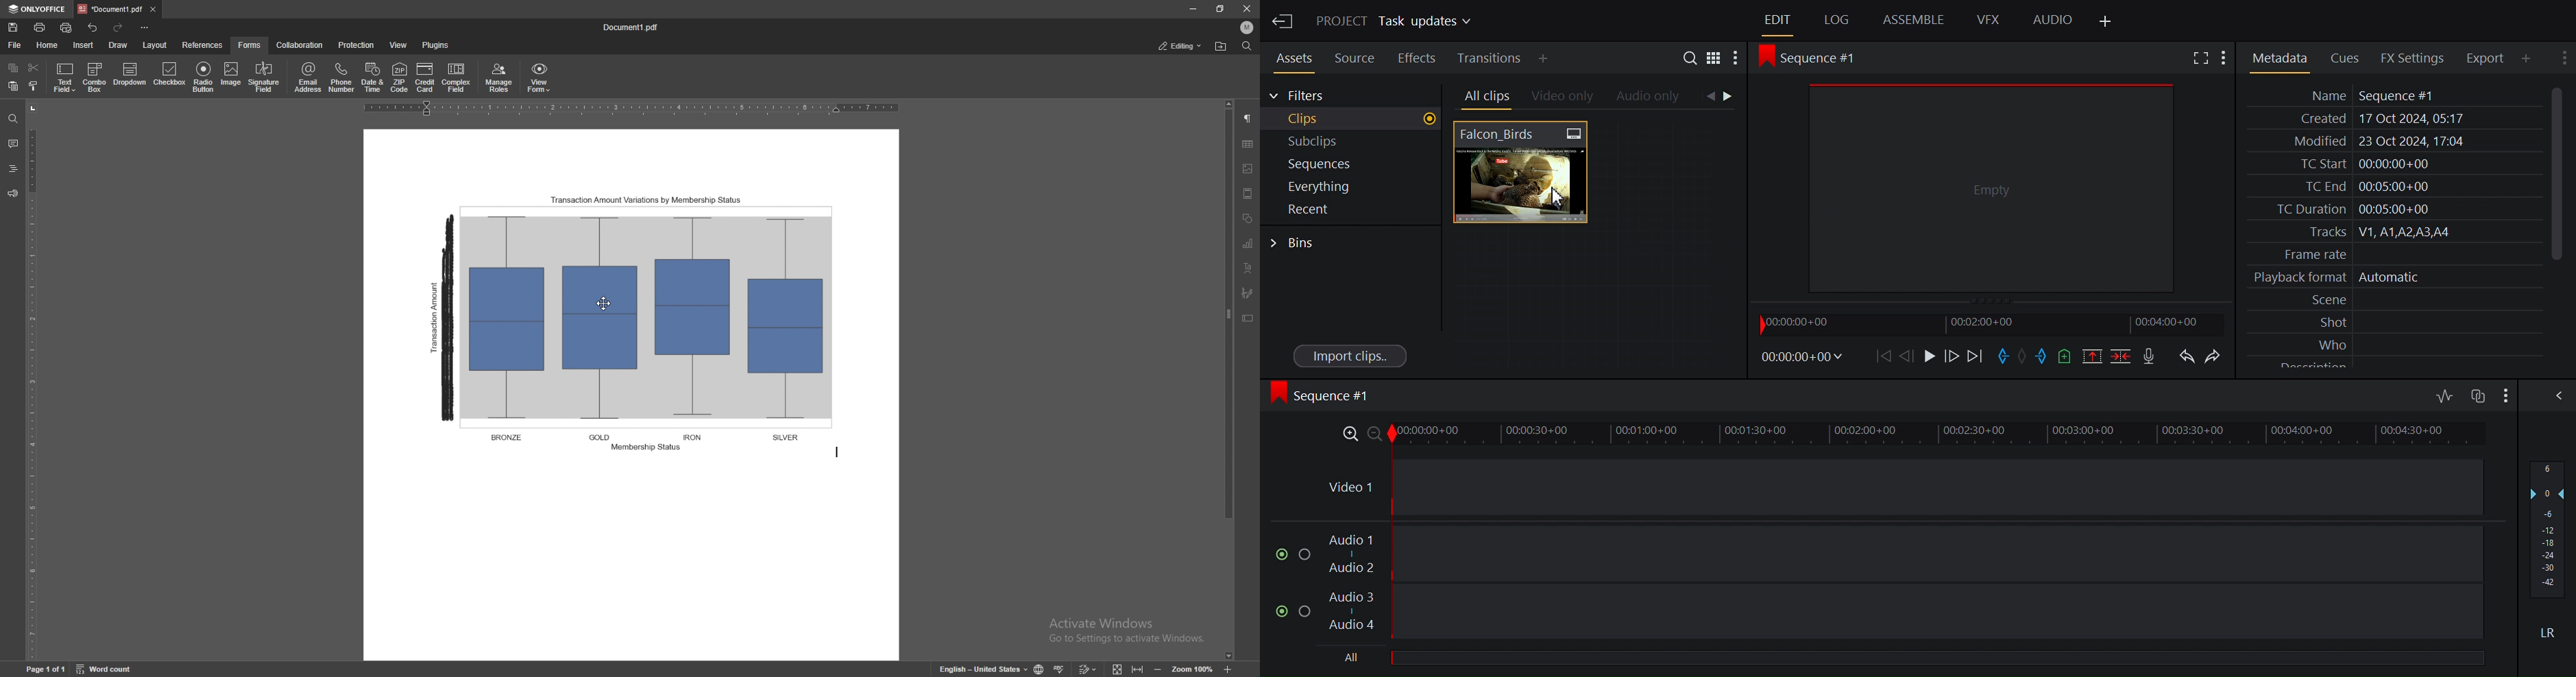 The width and height of the screenshot is (2576, 700). What do you see at coordinates (1417, 56) in the screenshot?
I see `Effects` at bounding box center [1417, 56].